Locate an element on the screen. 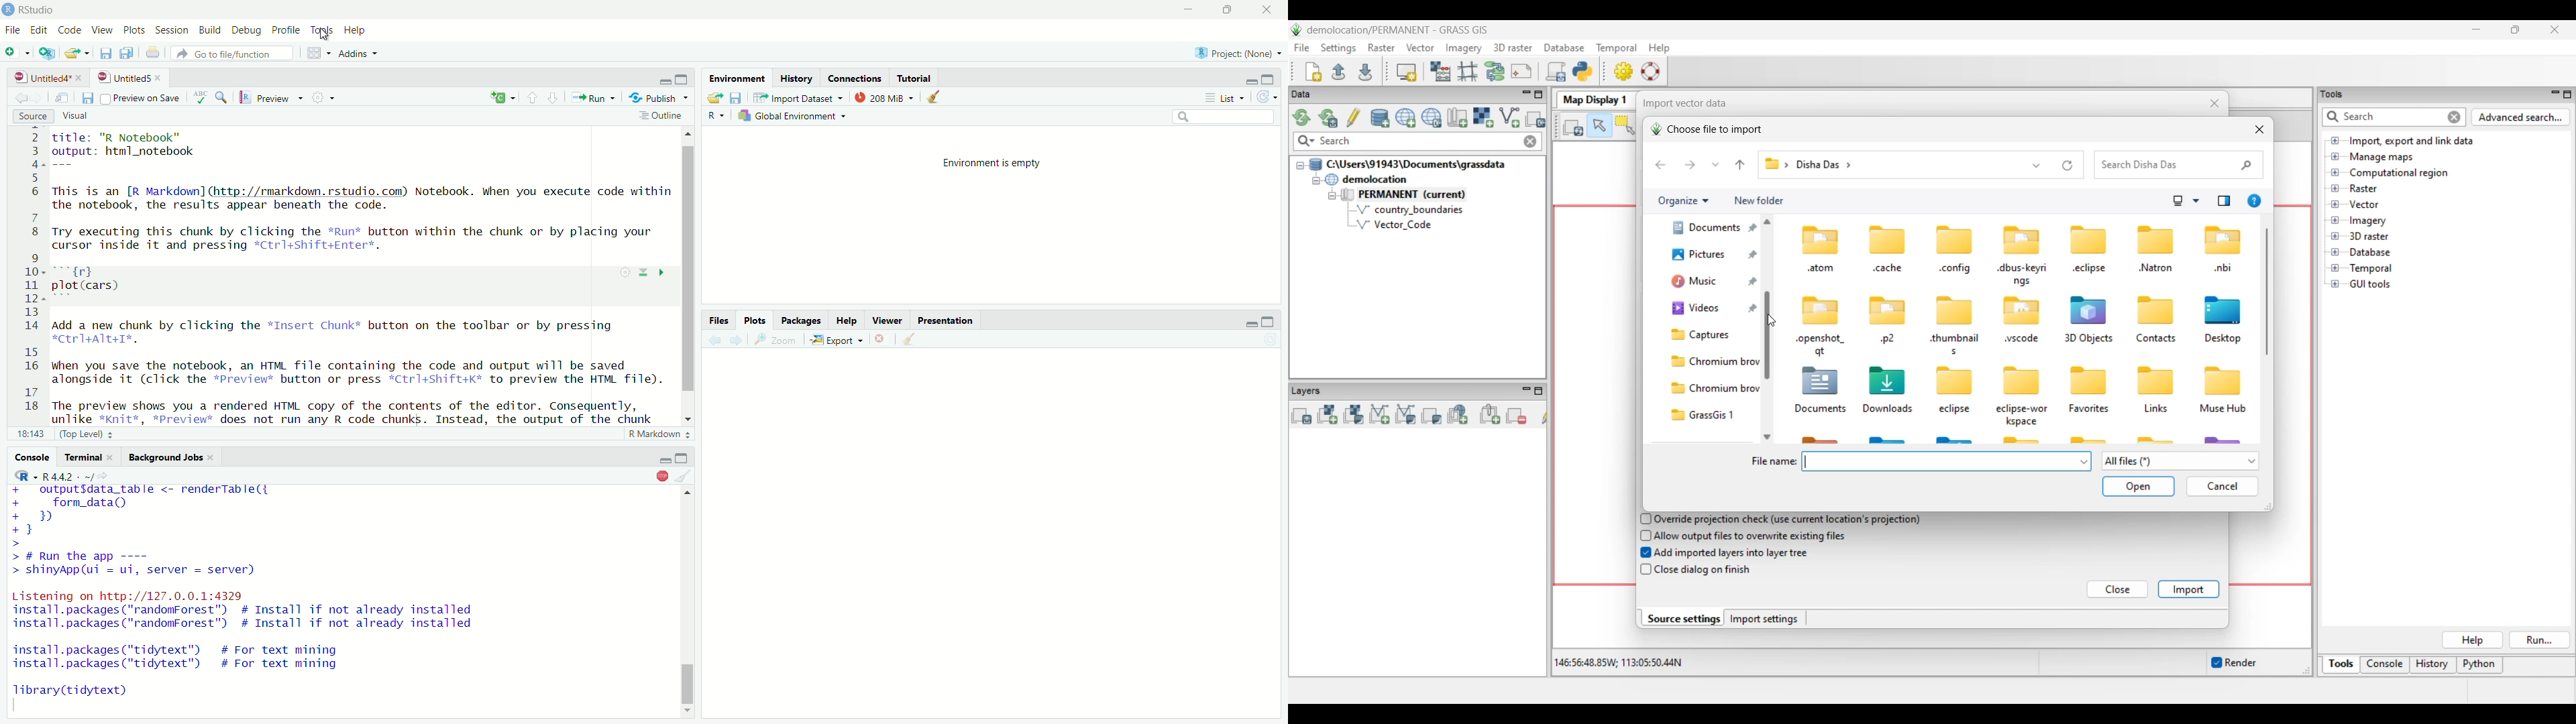 Image resolution: width=2576 pixels, height=728 pixels. Terminal is located at coordinates (89, 457).